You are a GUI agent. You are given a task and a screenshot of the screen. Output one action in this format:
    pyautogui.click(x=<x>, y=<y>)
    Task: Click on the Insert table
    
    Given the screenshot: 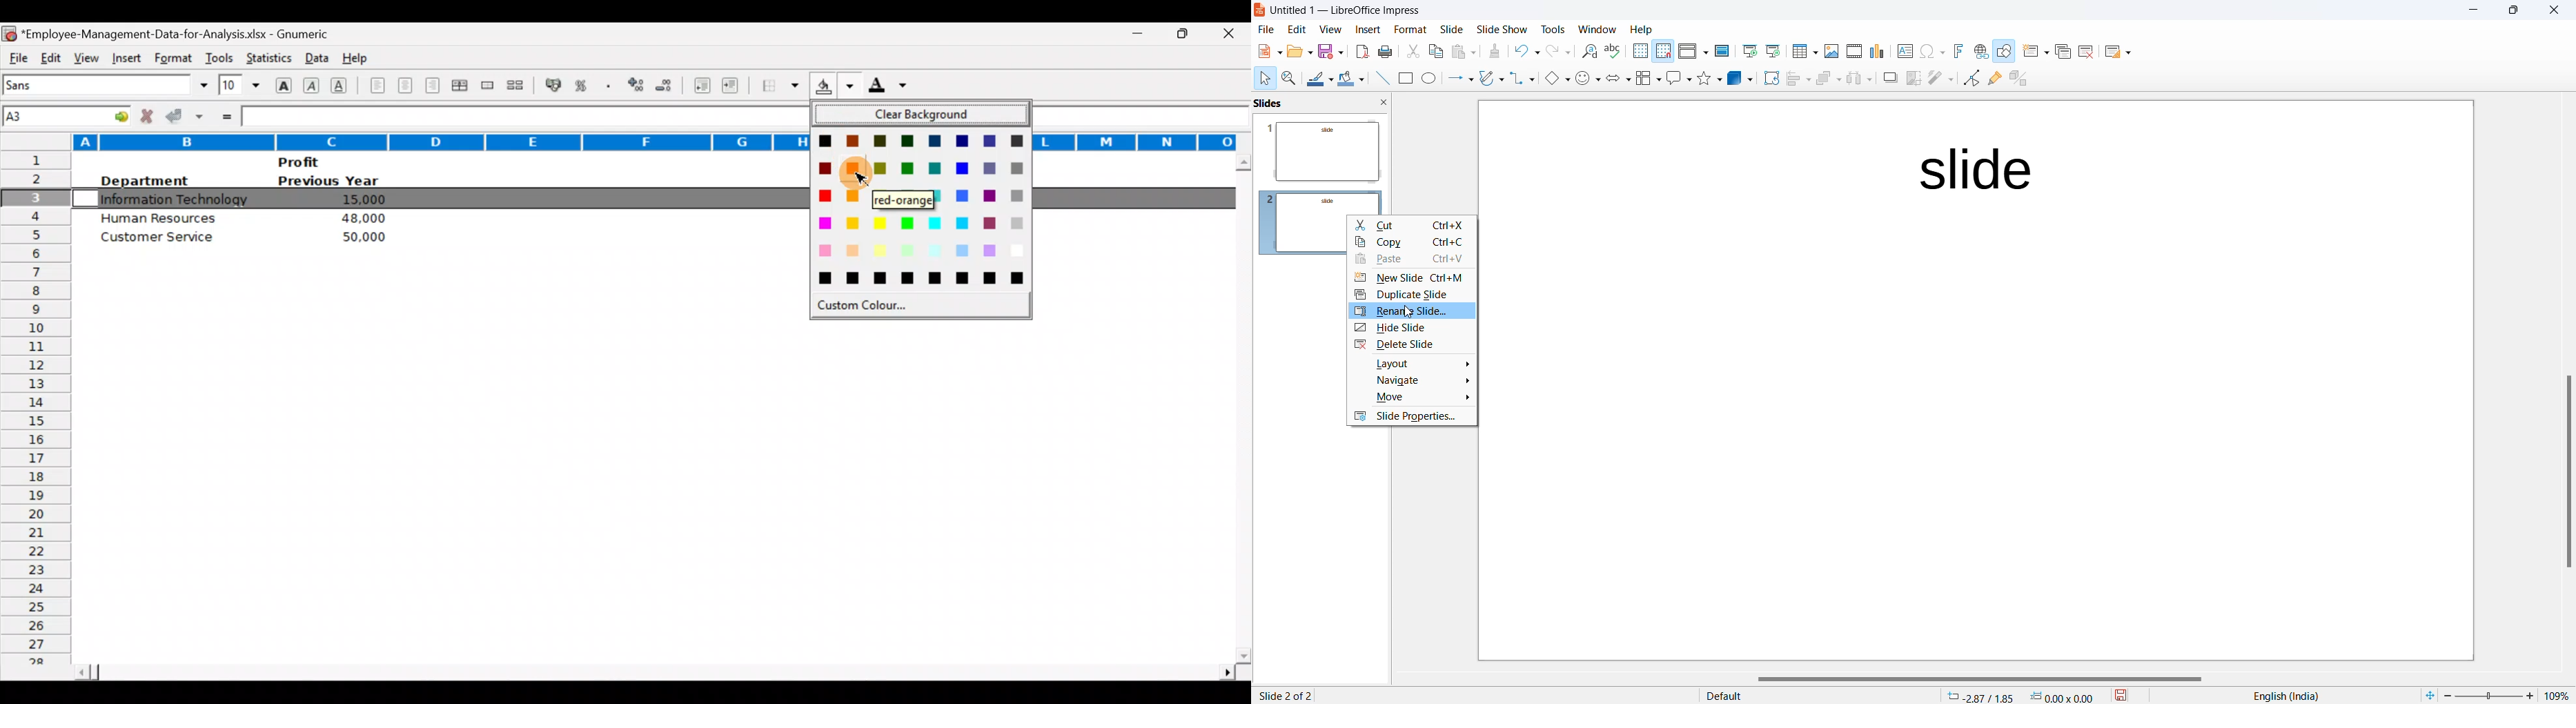 What is the action you would take?
    pyautogui.click(x=1803, y=51)
    